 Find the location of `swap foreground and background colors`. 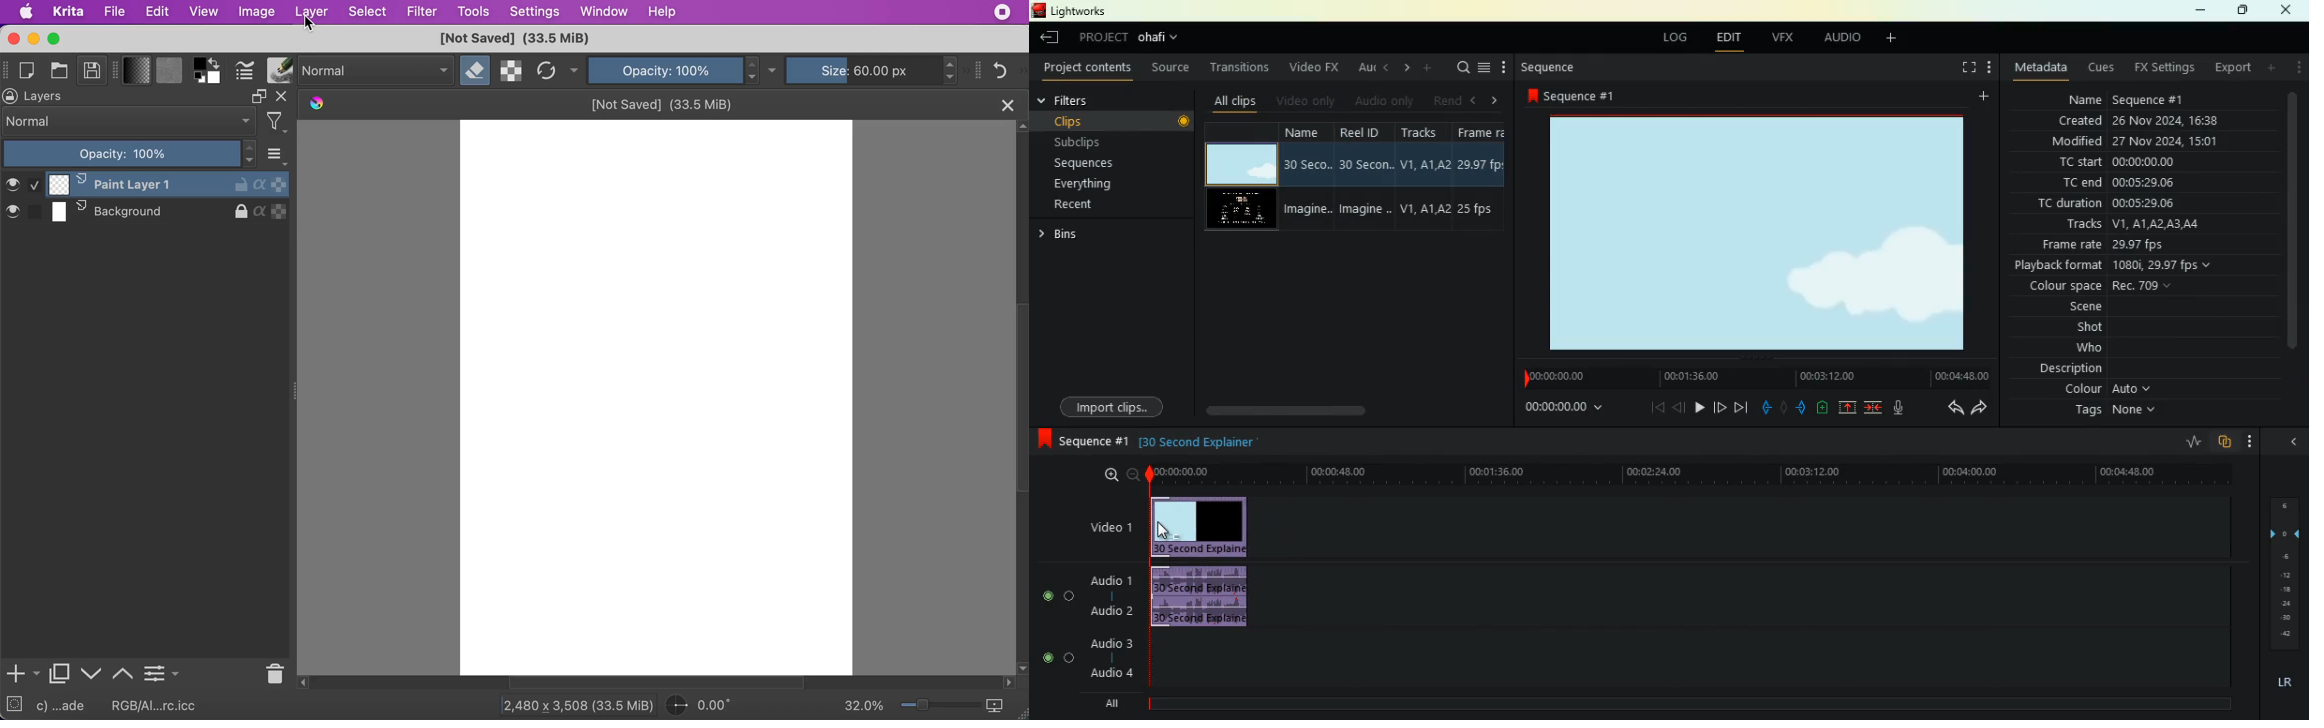

swap foreground and background colors is located at coordinates (217, 62).